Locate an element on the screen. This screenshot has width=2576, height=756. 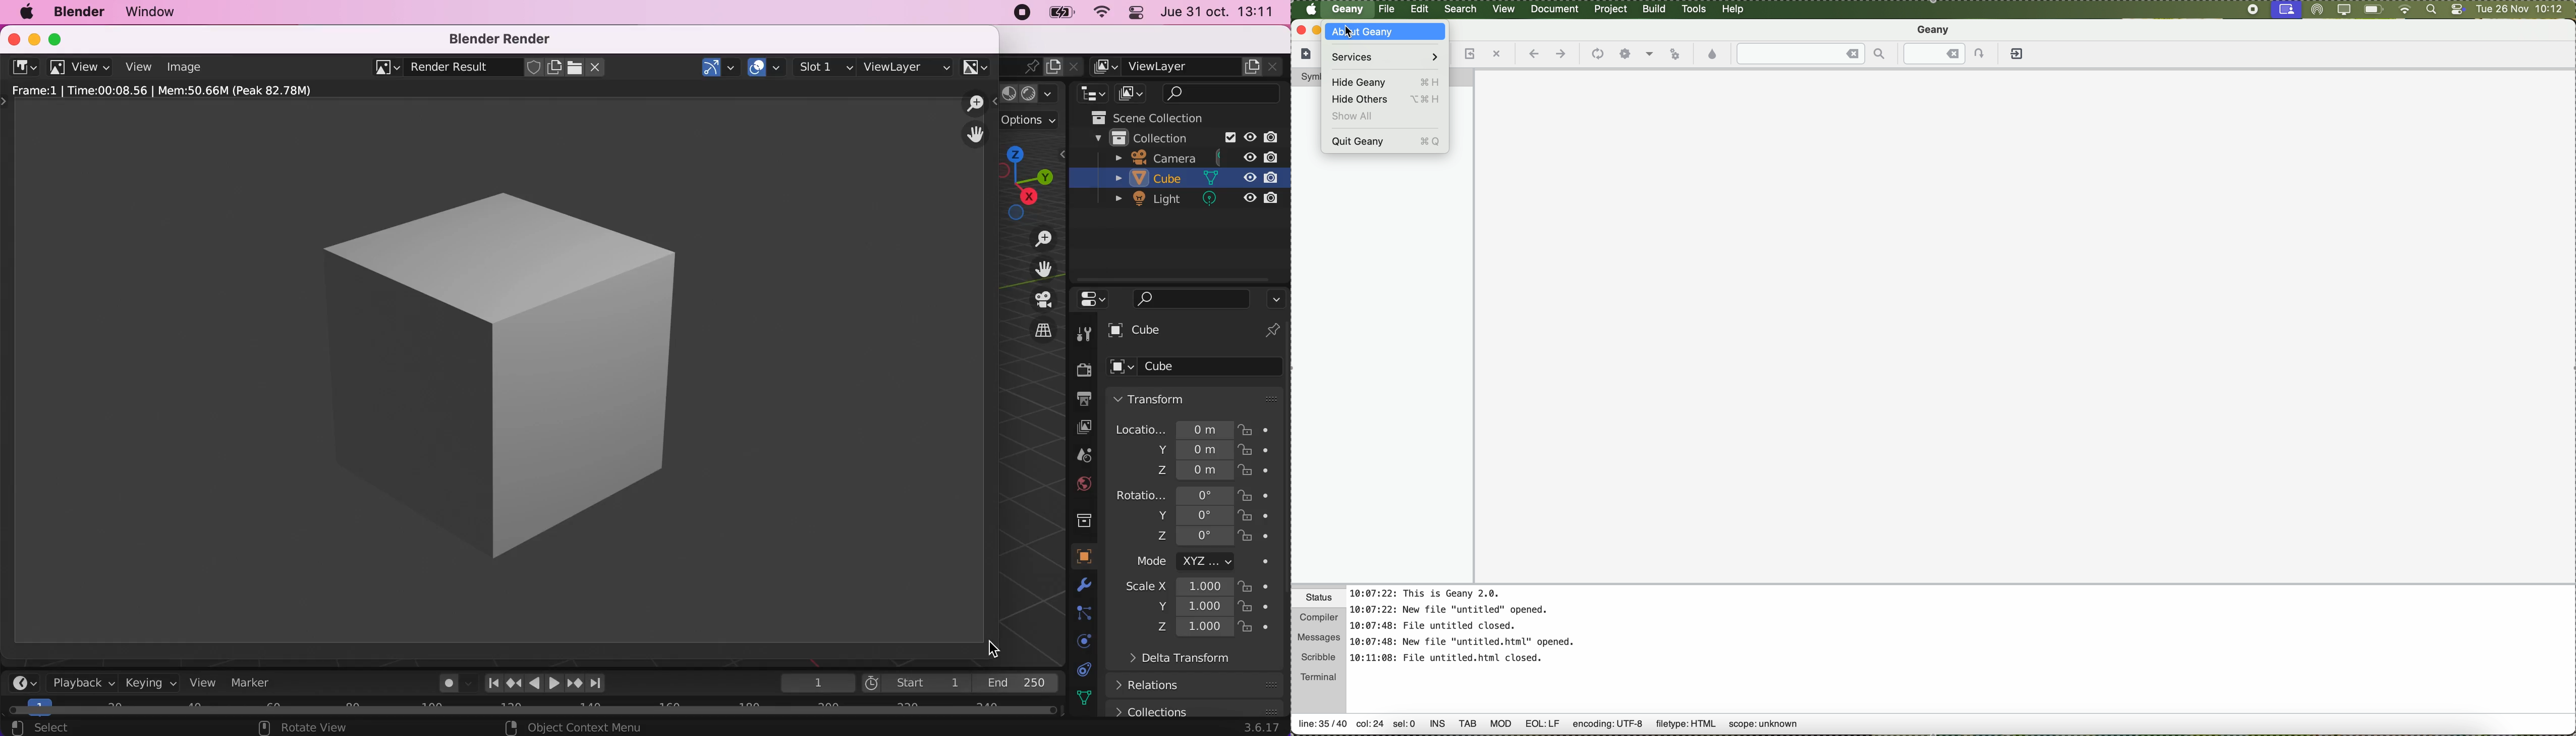
options is located at coordinates (1276, 299).